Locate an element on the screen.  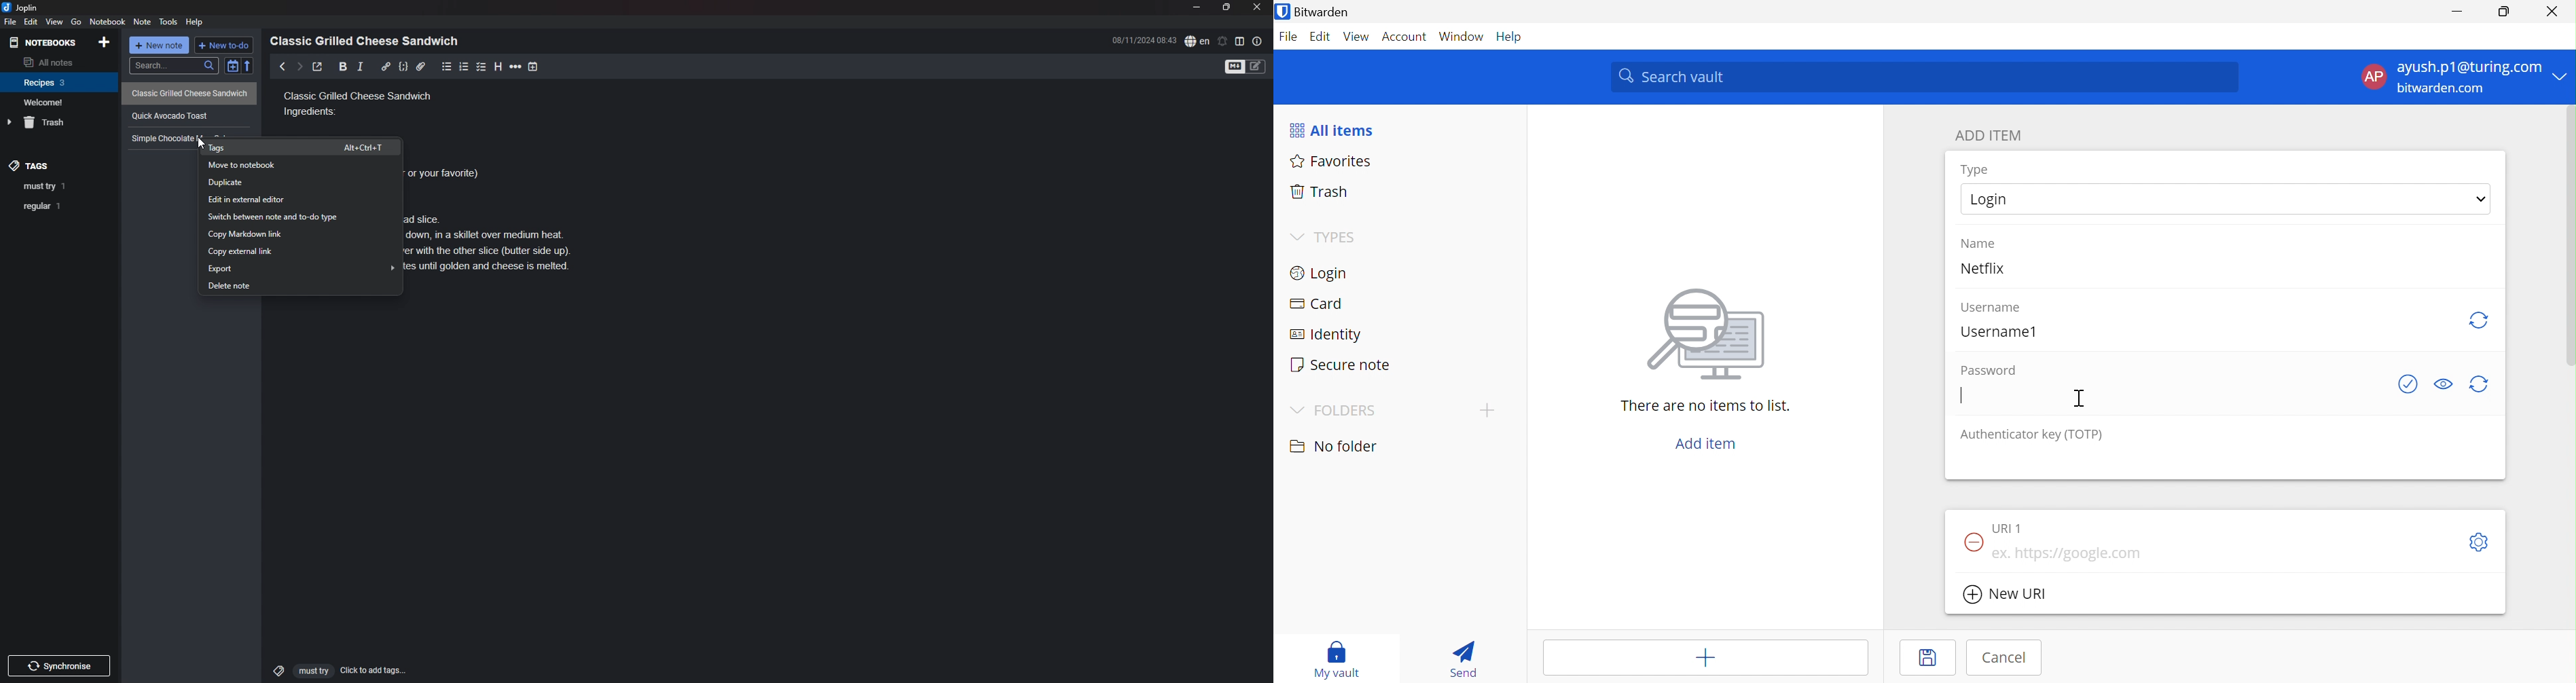
notebooks is located at coordinates (44, 42).